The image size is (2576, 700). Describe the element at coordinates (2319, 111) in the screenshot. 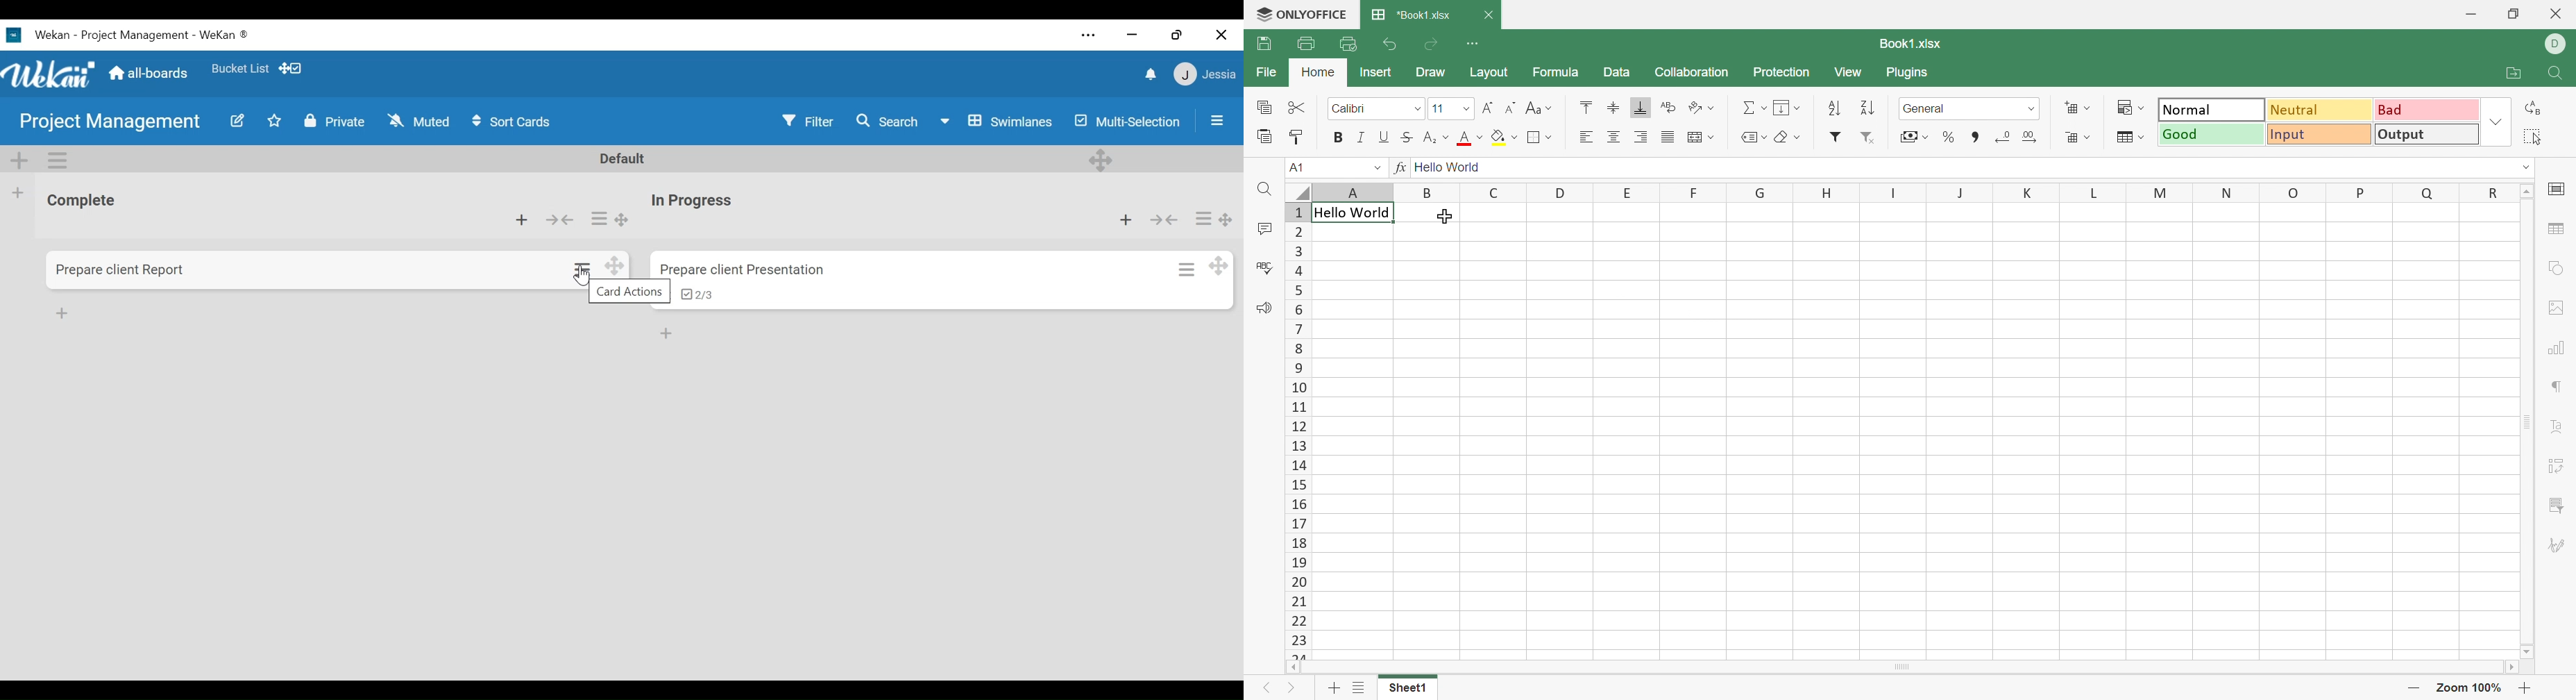

I see `Neutral` at that location.